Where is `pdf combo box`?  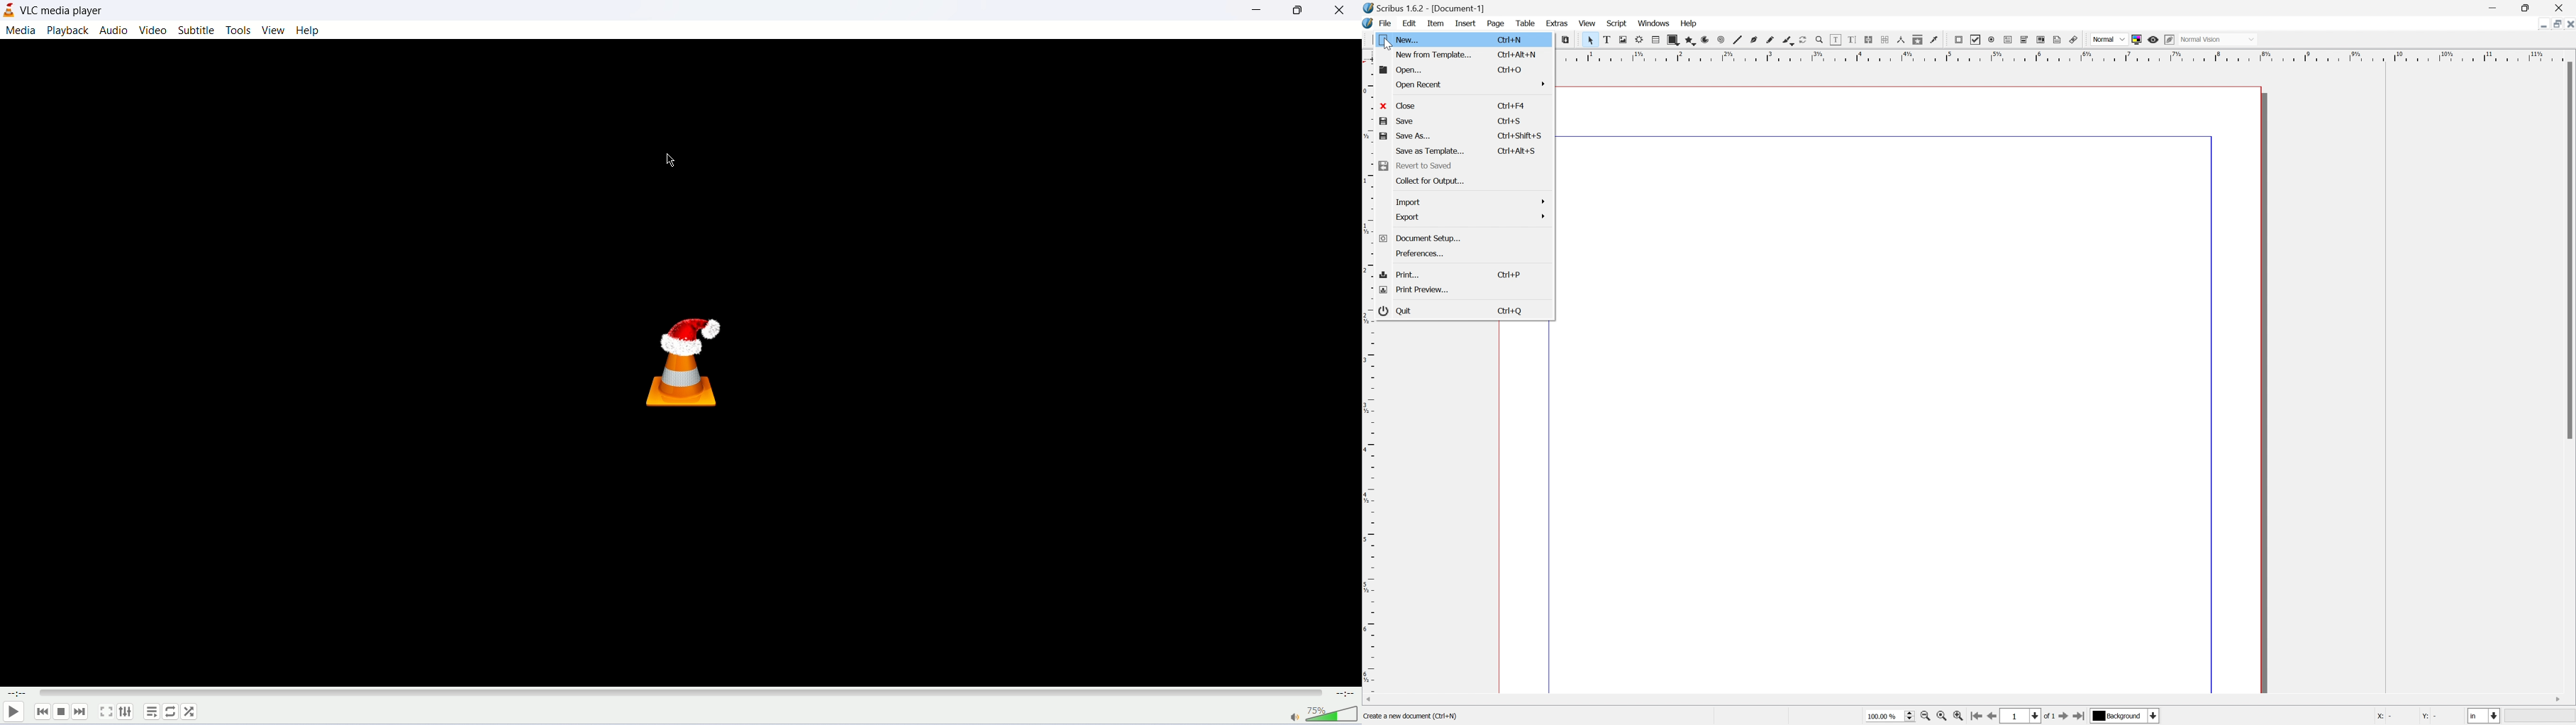
pdf combo box is located at coordinates (2025, 38).